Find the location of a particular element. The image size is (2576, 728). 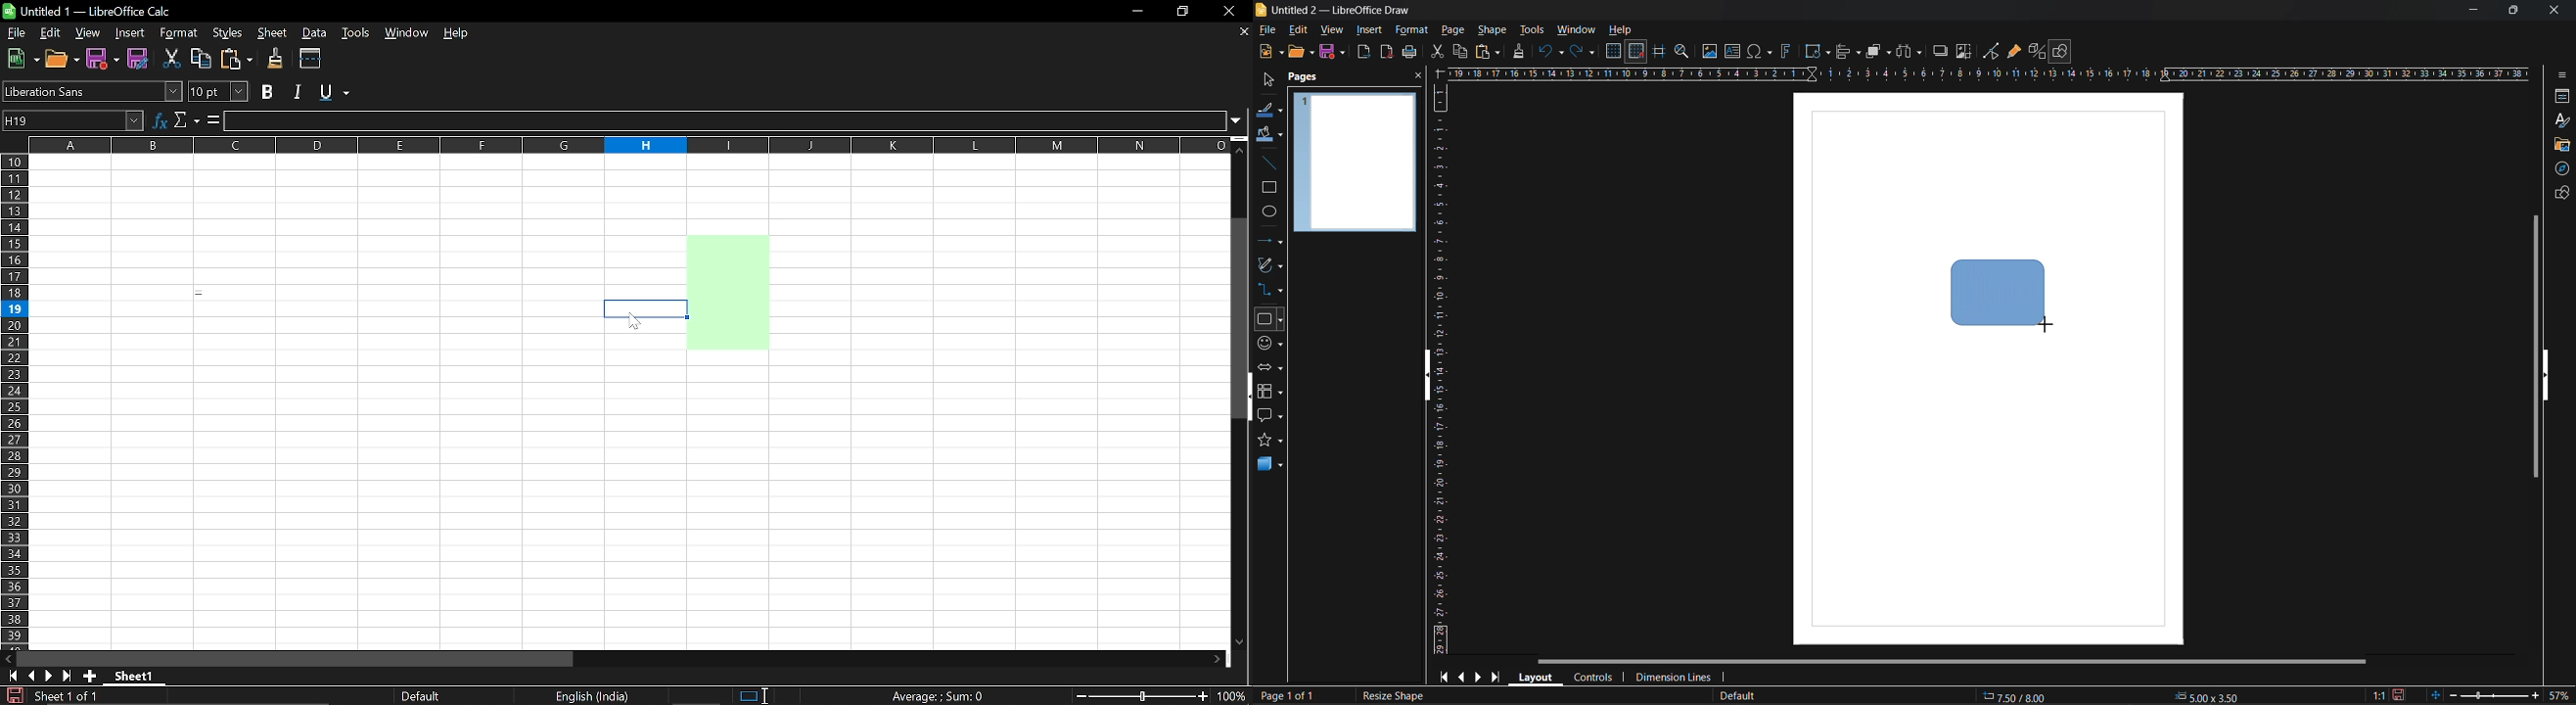

edit is located at coordinates (1301, 30).